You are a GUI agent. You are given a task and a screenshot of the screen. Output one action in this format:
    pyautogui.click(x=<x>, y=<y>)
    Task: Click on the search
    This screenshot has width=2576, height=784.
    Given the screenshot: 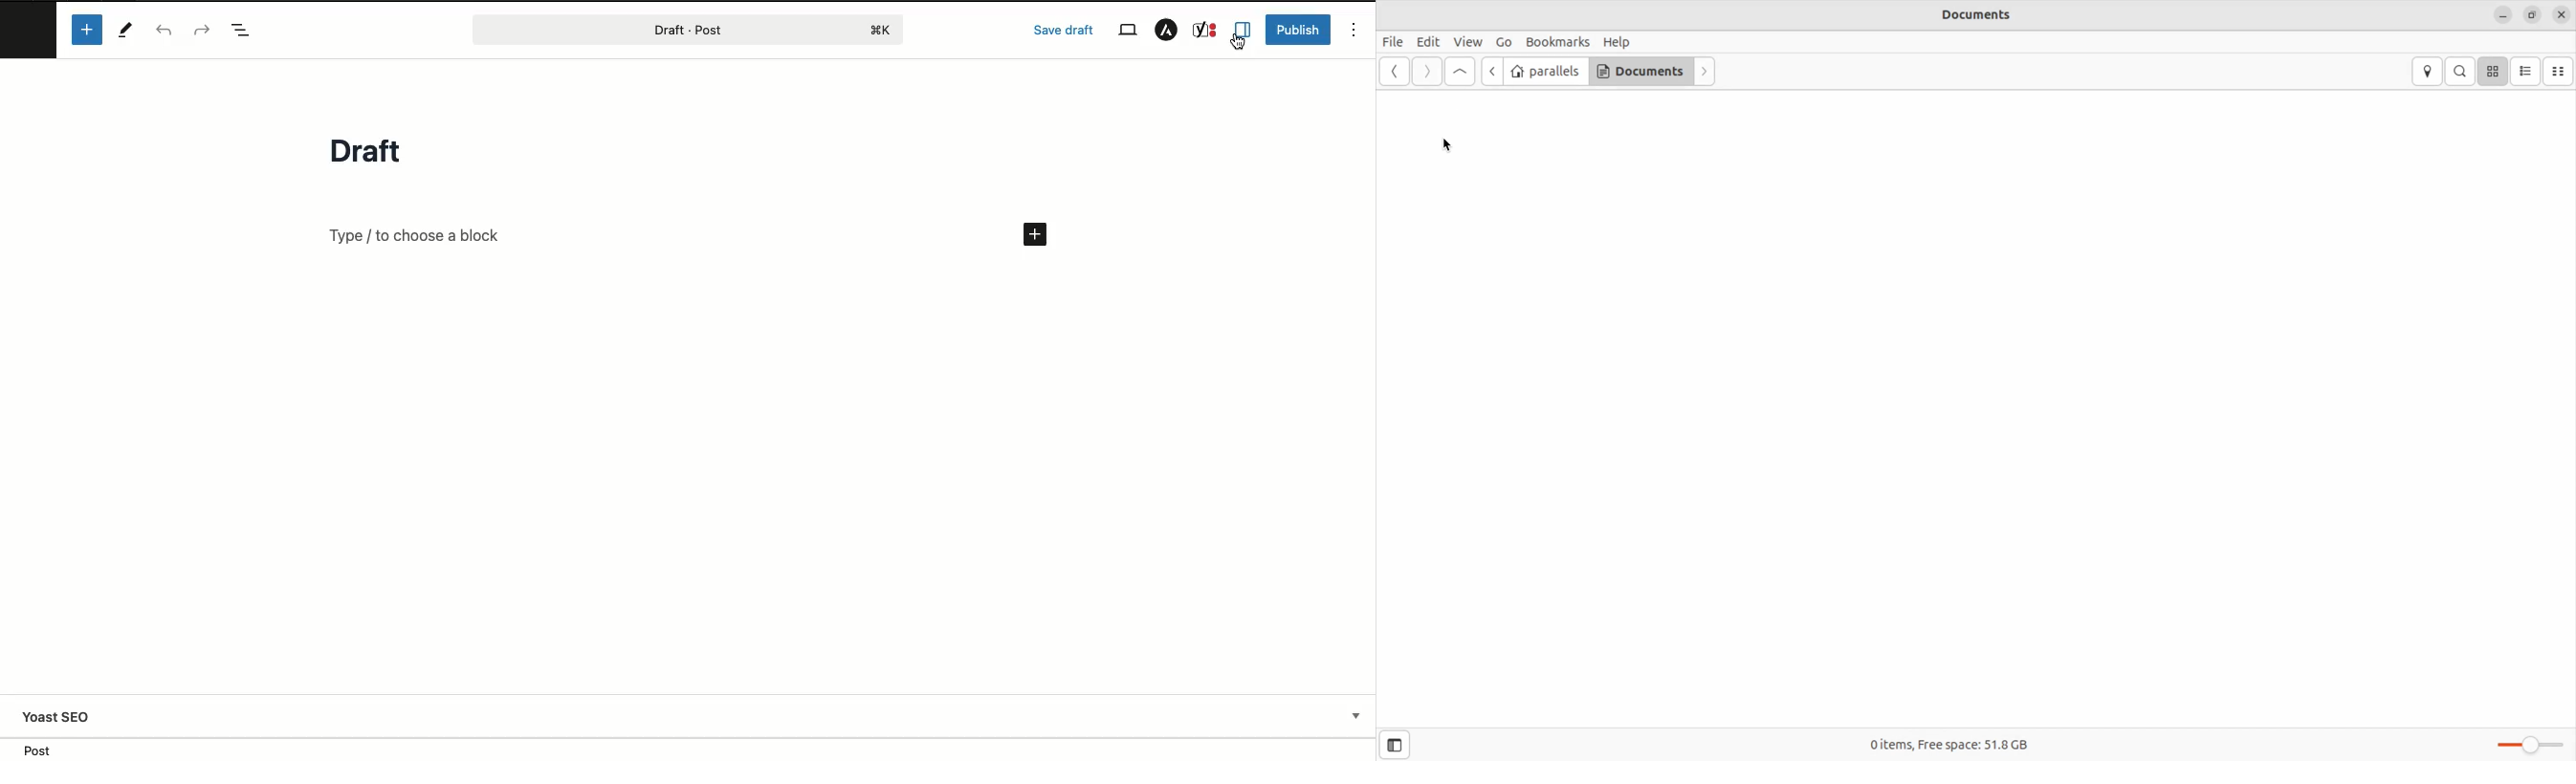 What is the action you would take?
    pyautogui.click(x=2463, y=70)
    